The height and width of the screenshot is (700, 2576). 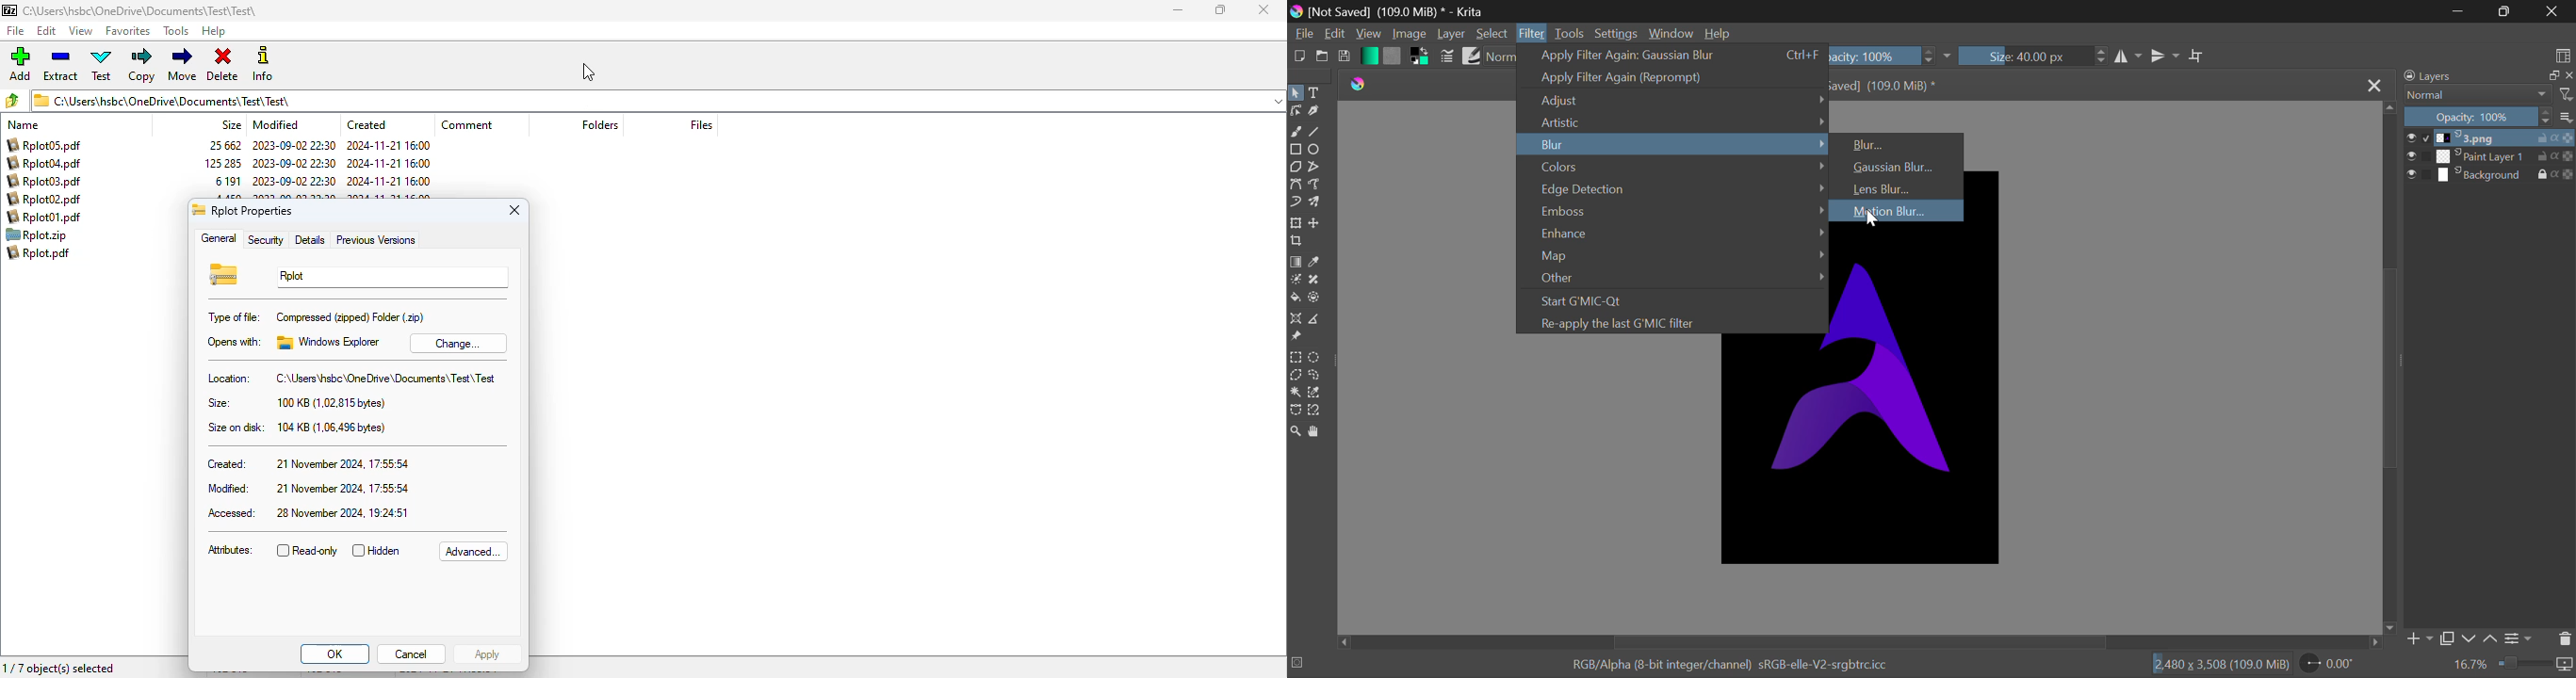 What do you see at coordinates (1931, 56) in the screenshot?
I see `increase or decrease opacity` at bounding box center [1931, 56].